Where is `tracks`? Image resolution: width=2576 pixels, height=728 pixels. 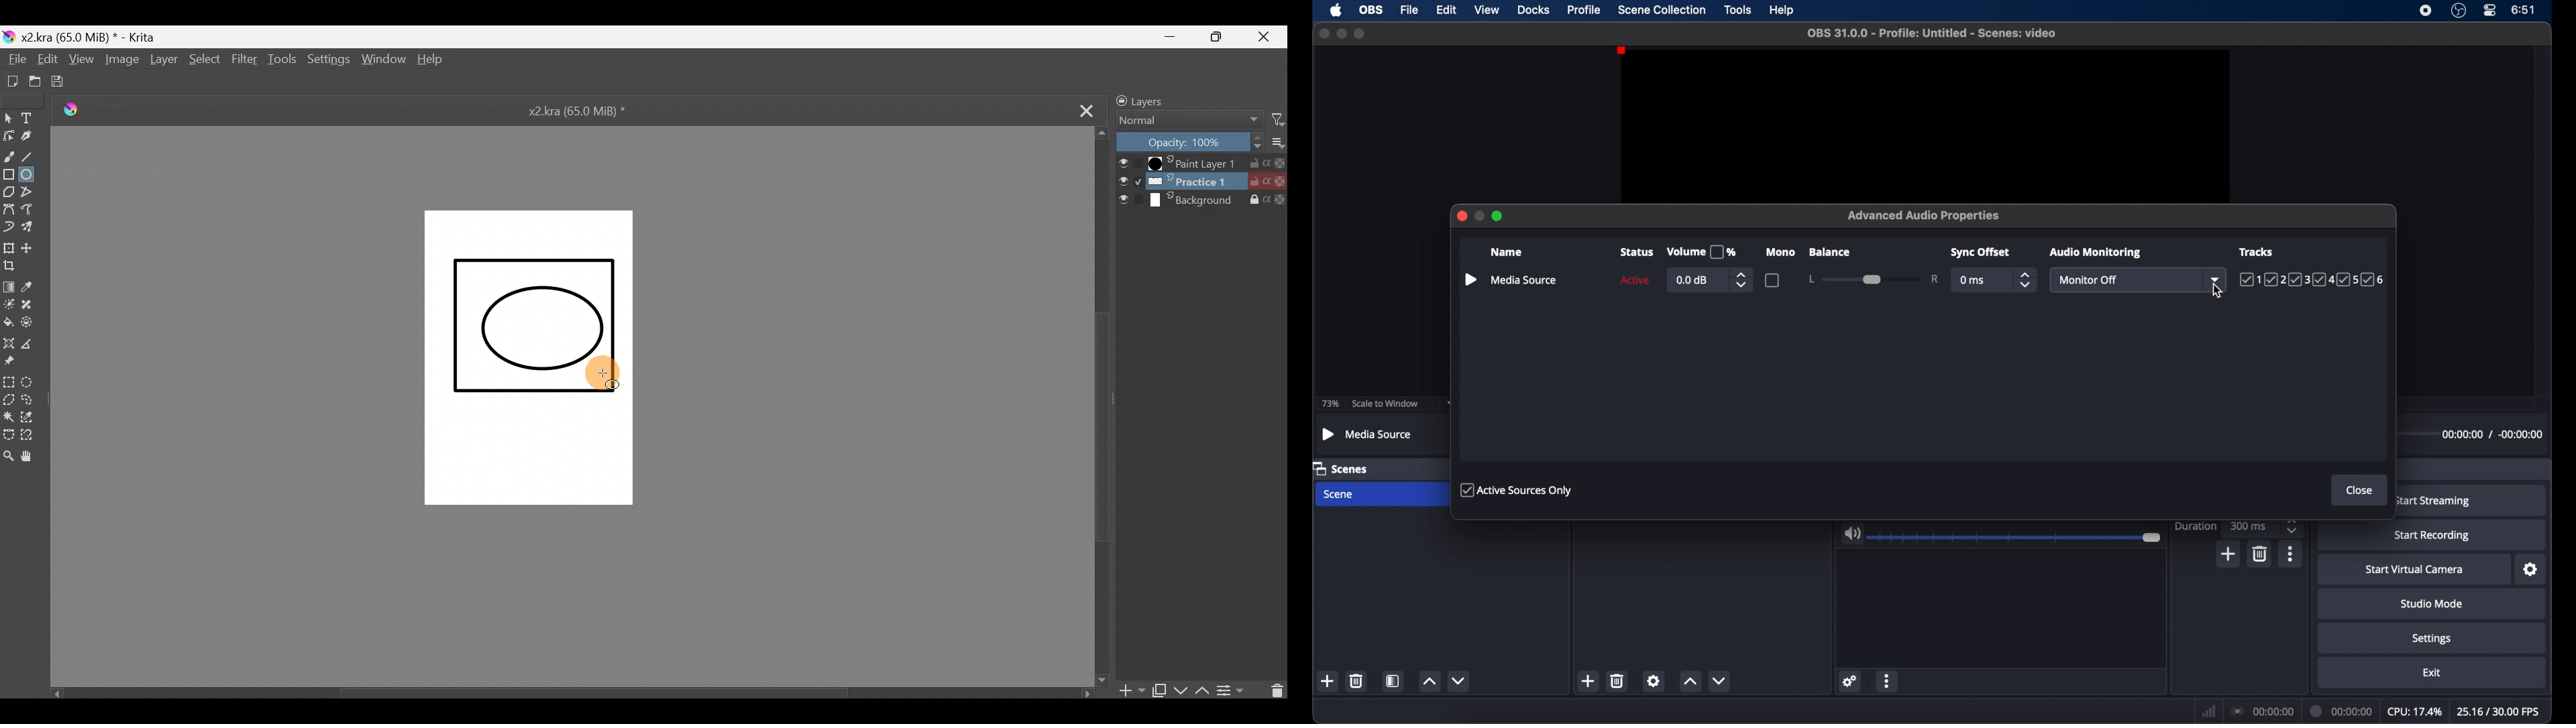
tracks is located at coordinates (2257, 252).